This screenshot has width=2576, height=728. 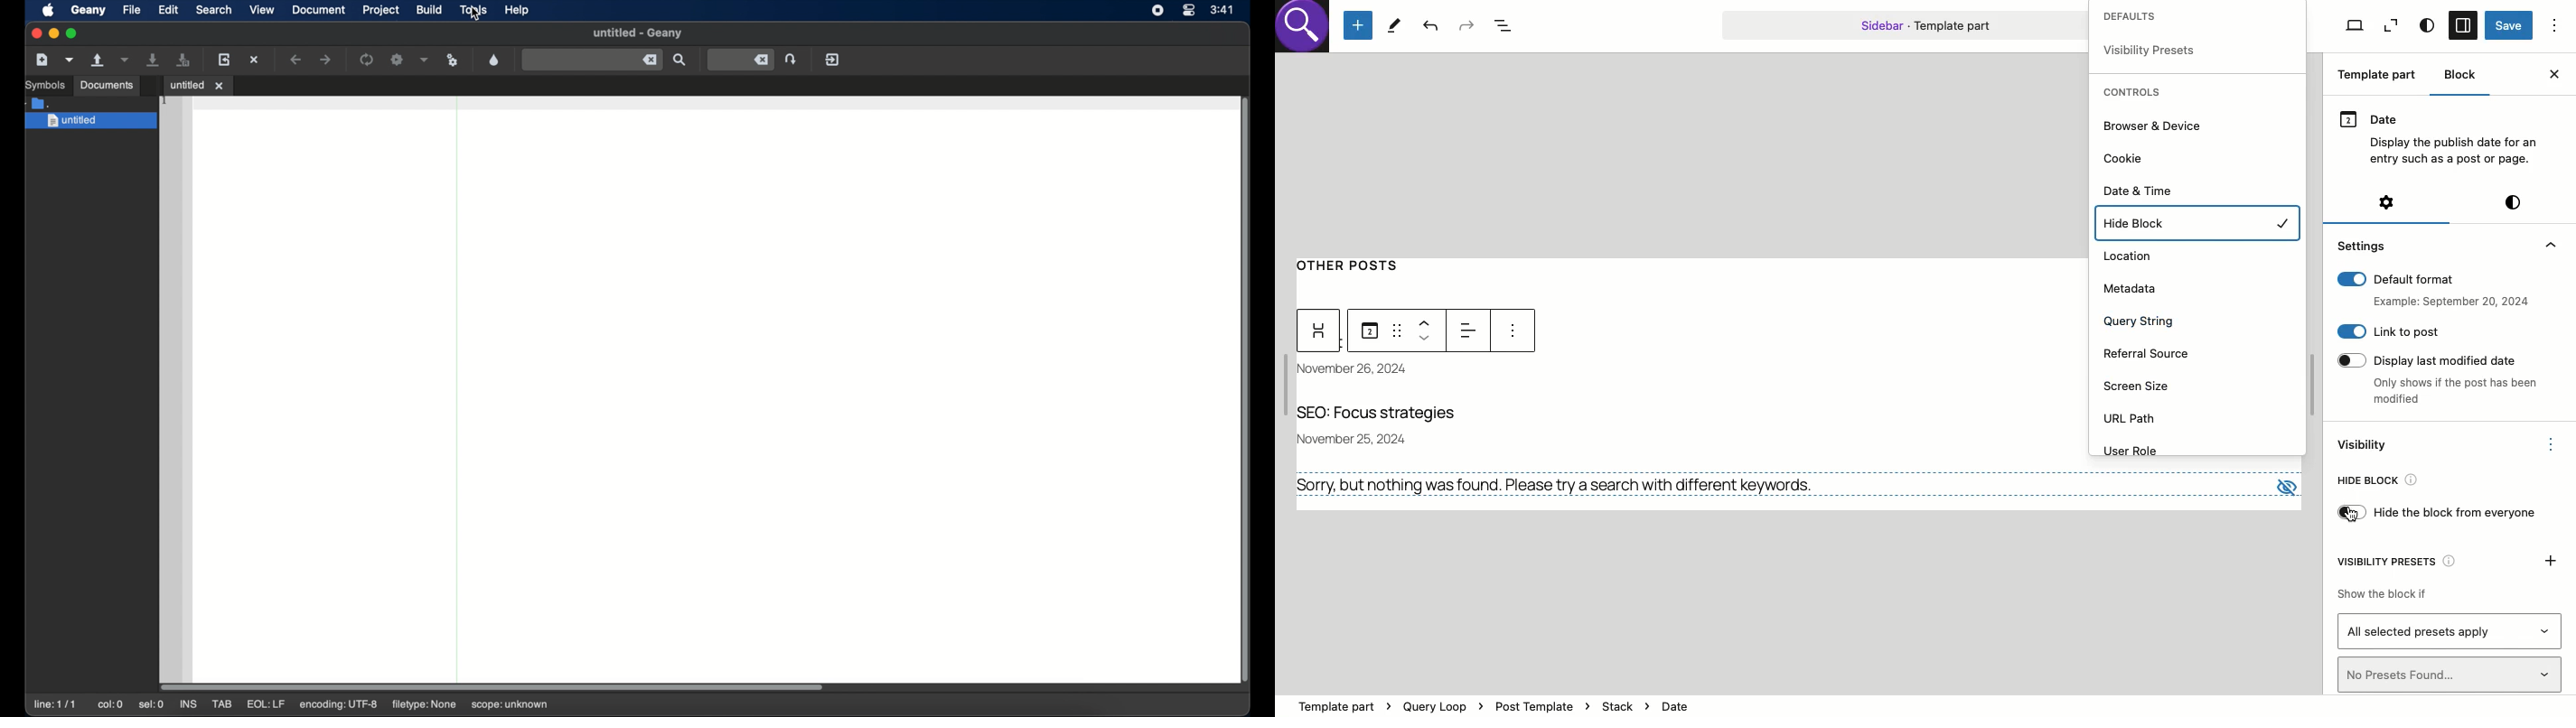 What do you see at coordinates (638, 33) in the screenshot?
I see `untitled - geany` at bounding box center [638, 33].